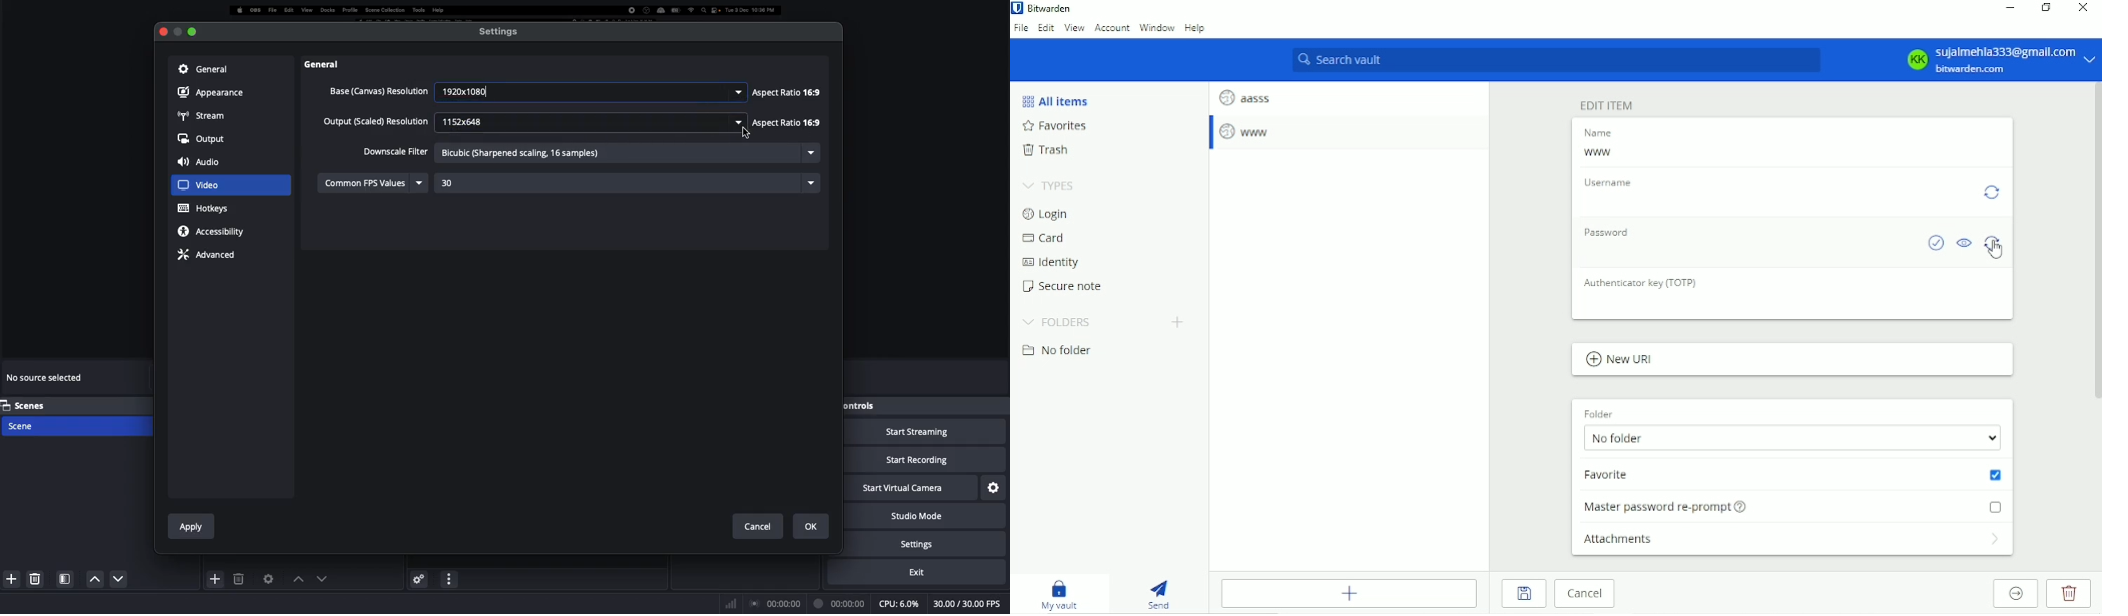 The height and width of the screenshot is (616, 2128). I want to click on Close, so click(162, 32).